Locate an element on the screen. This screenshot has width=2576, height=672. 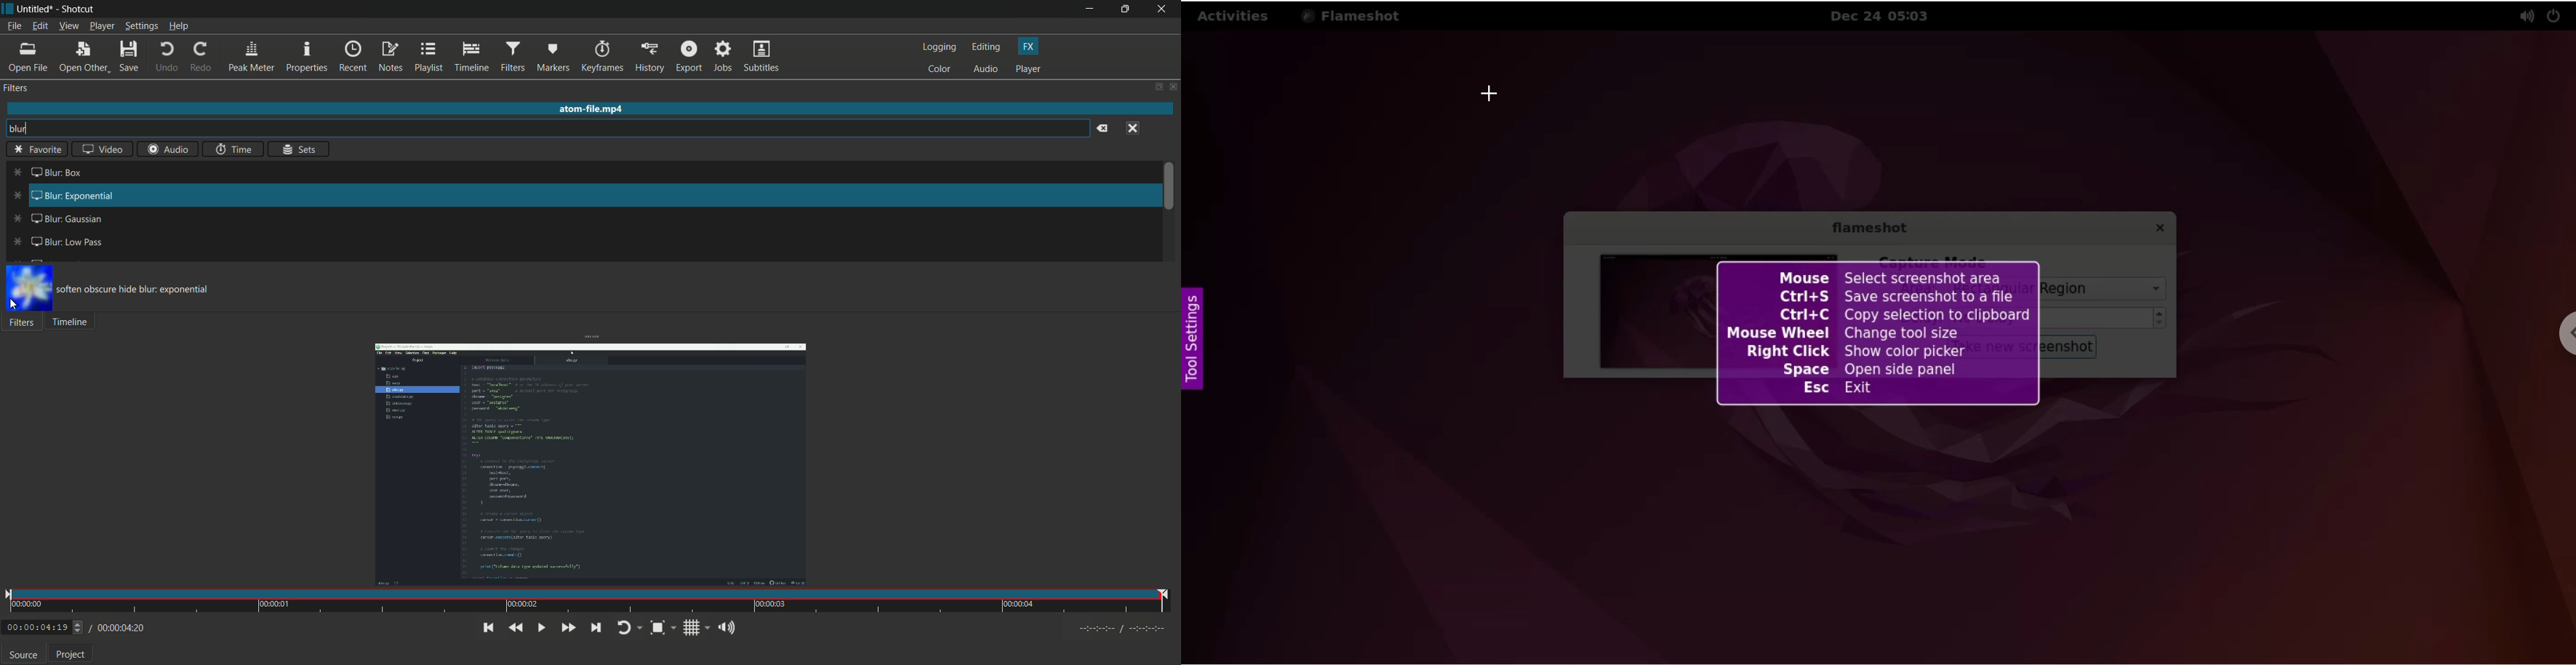
edit menu is located at coordinates (39, 26).